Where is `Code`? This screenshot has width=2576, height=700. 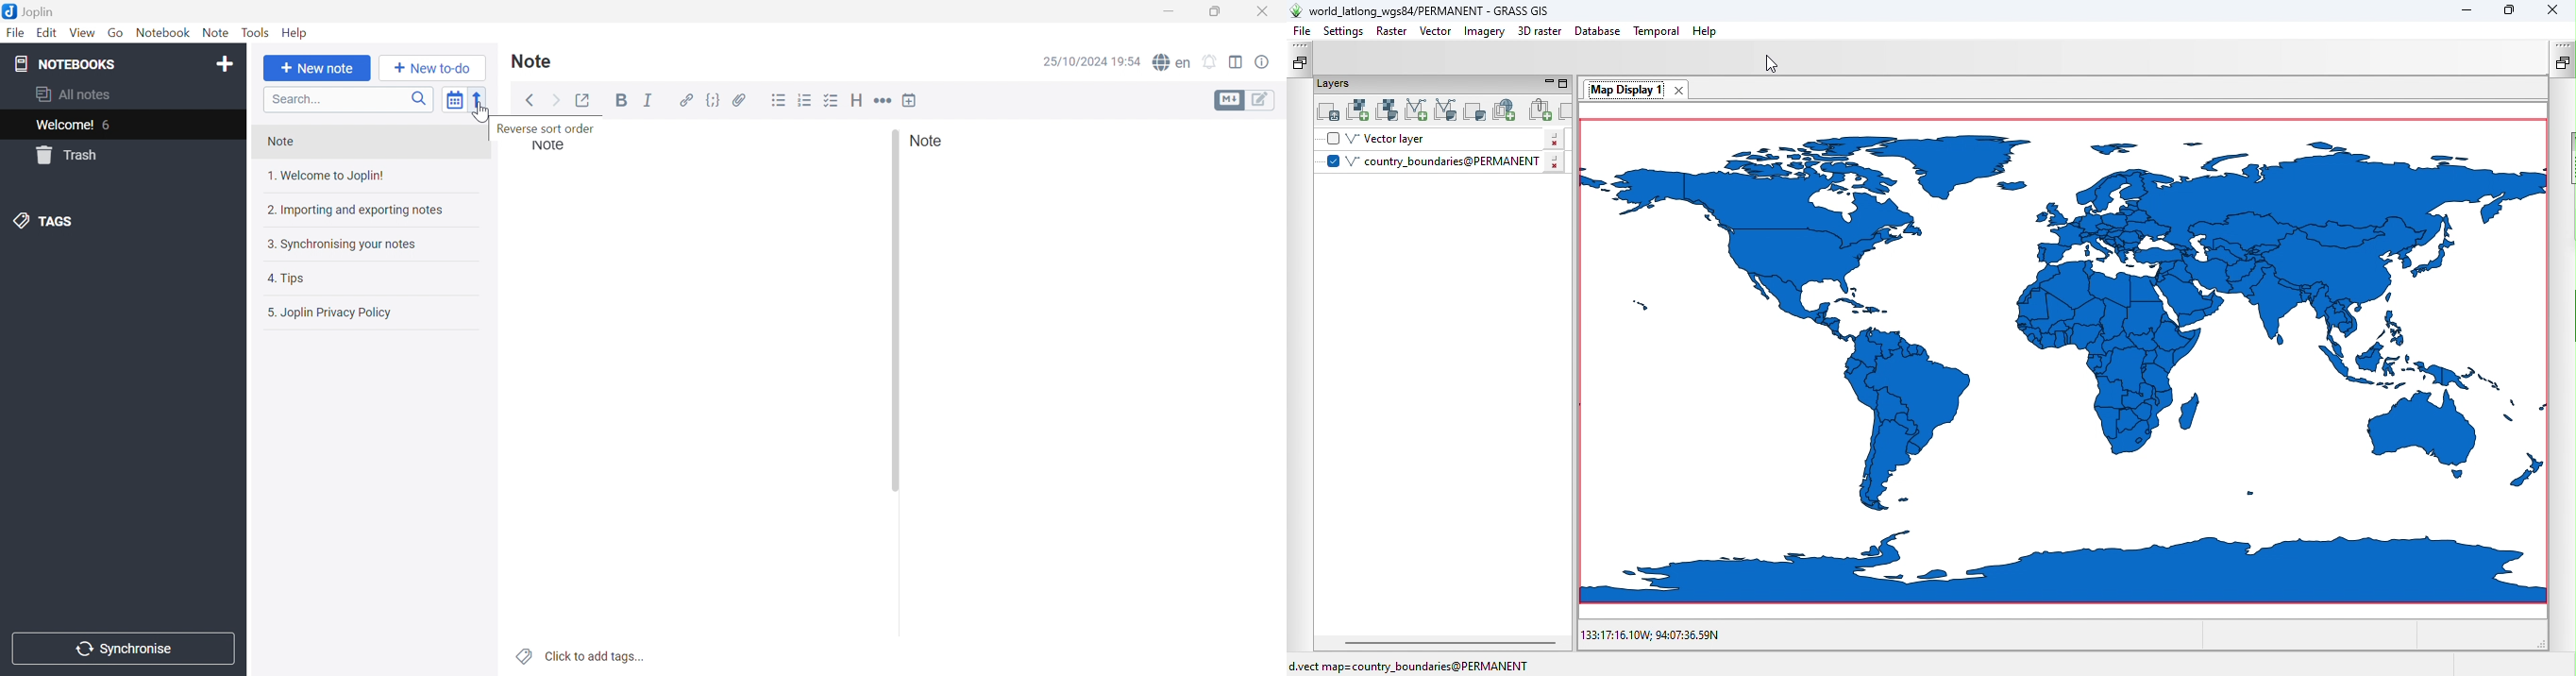 Code is located at coordinates (711, 101).